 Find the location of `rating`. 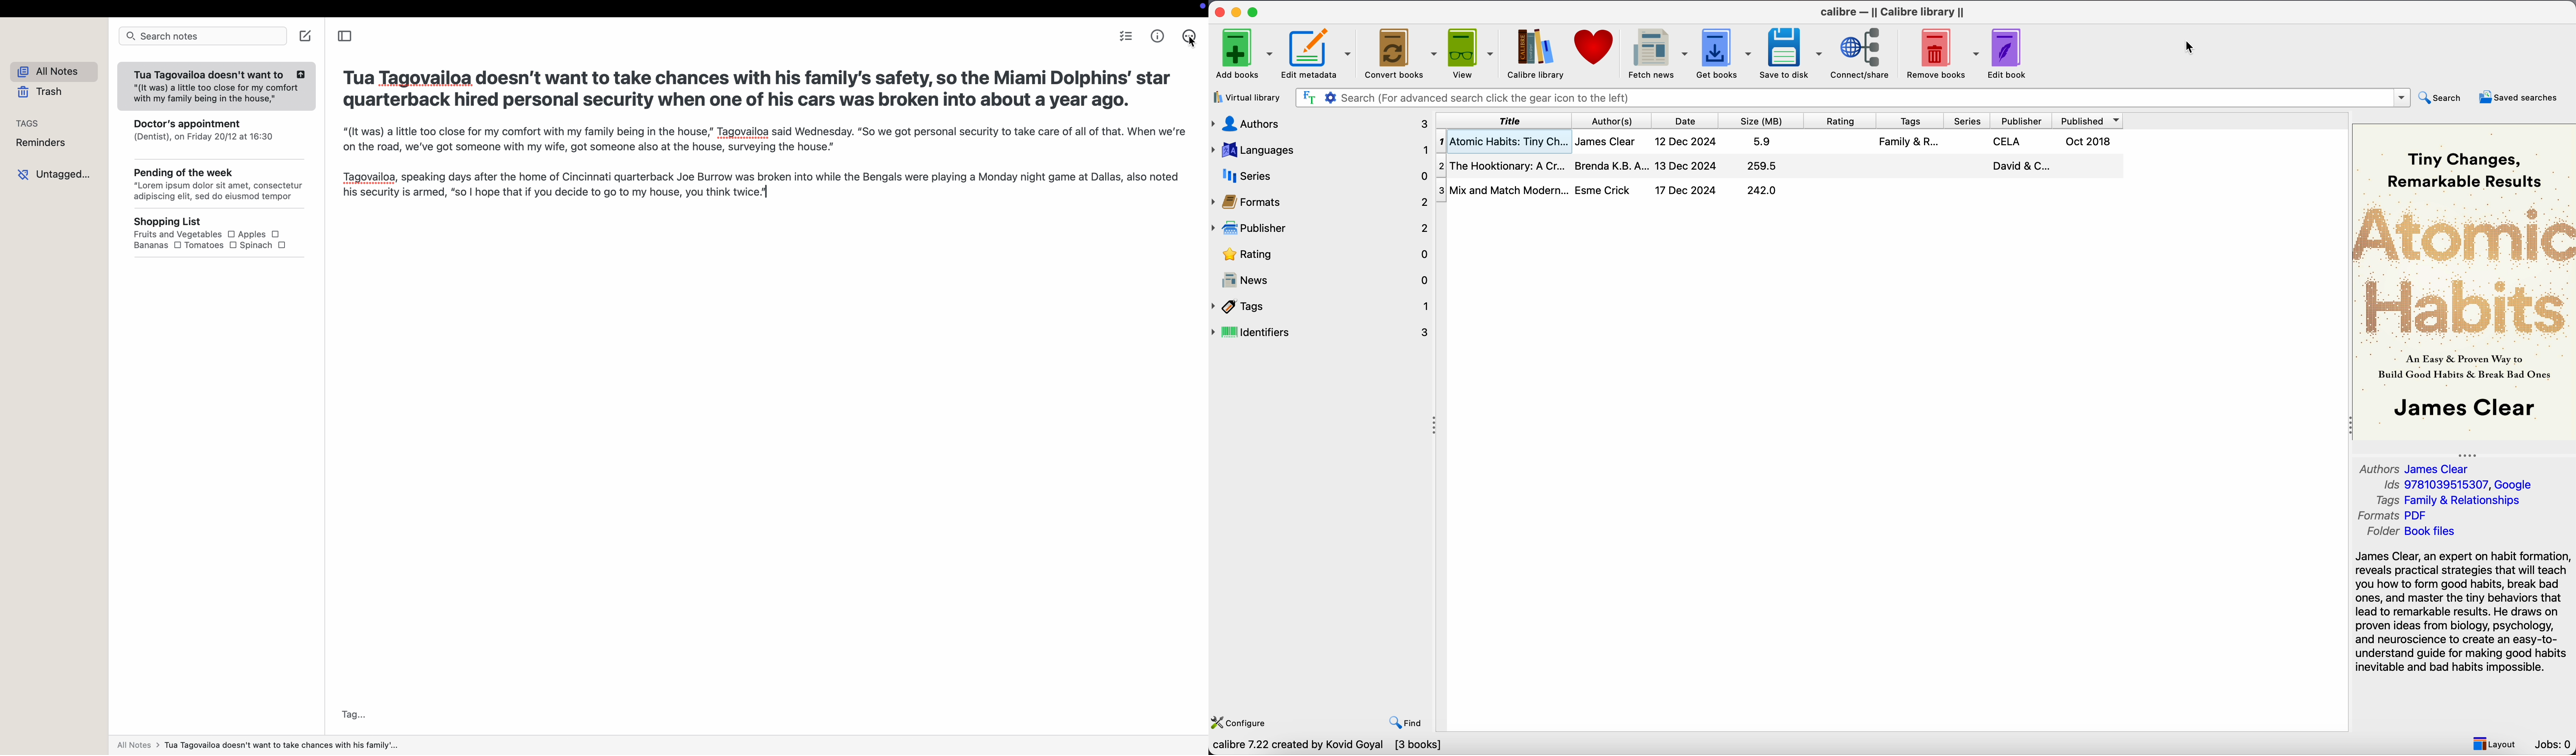

rating is located at coordinates (1320, 254).